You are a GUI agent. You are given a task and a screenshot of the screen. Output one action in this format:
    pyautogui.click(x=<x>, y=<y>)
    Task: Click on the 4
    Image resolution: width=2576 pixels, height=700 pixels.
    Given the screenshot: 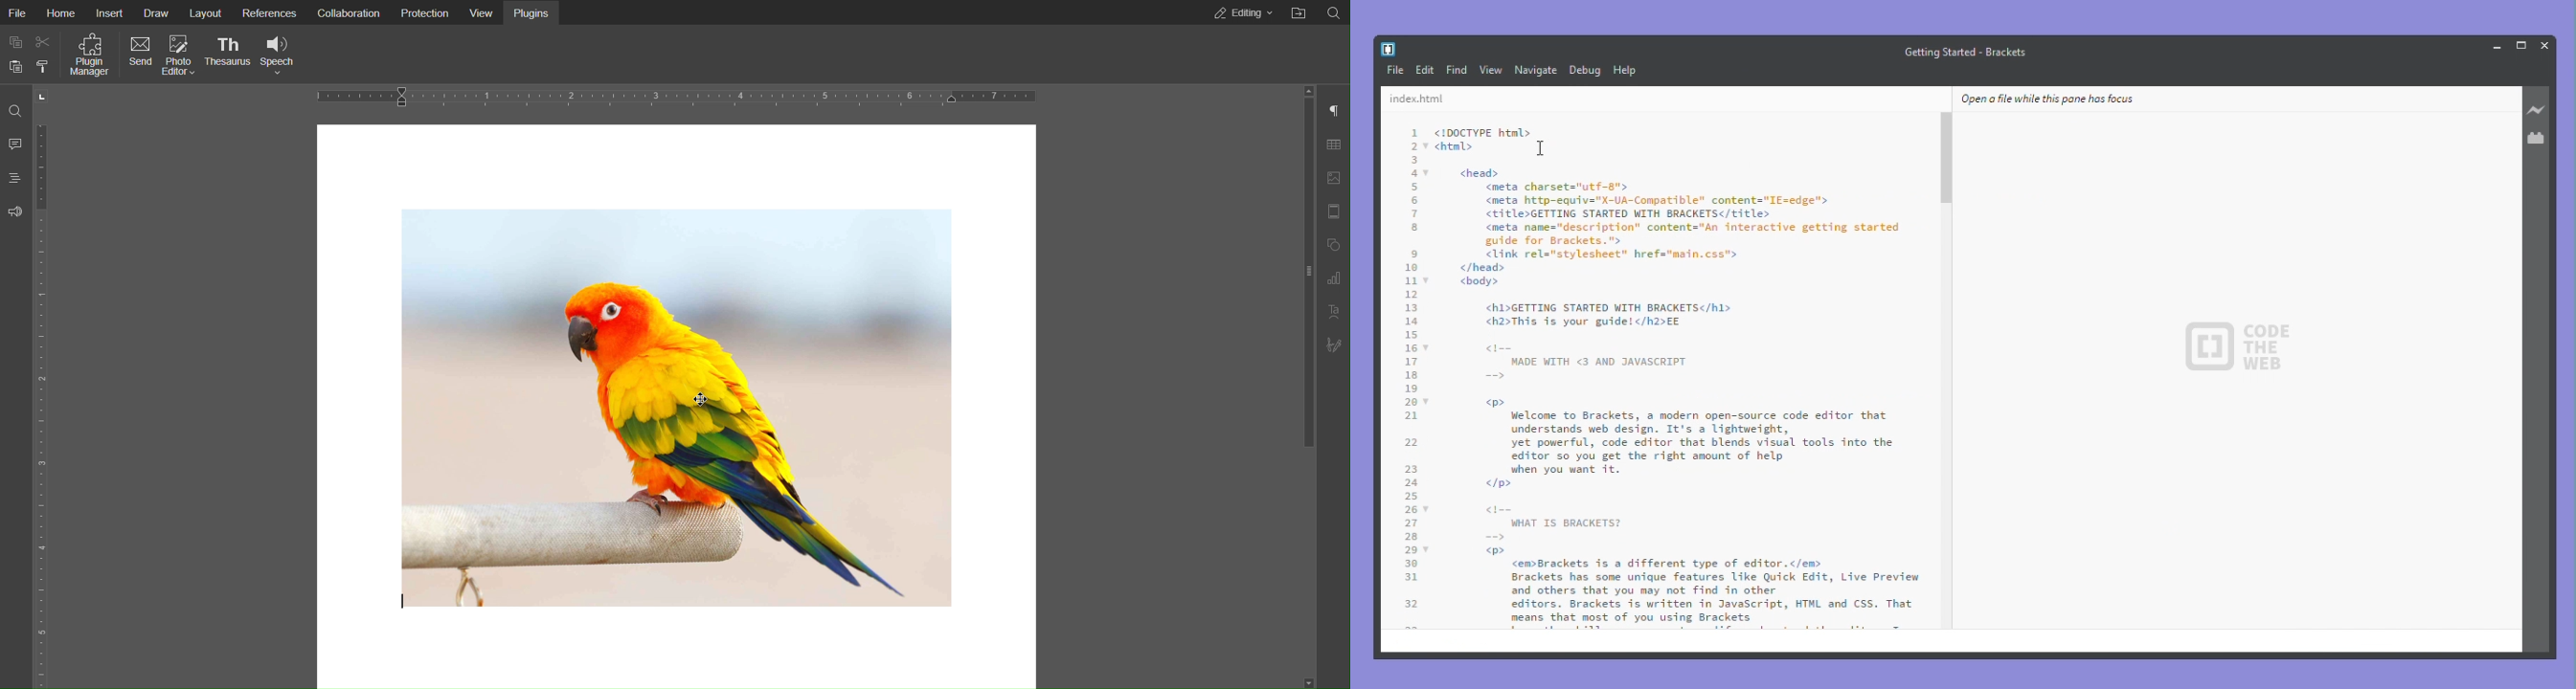 What is the action you would take?
    pyautogui.click(x=1414, y=175)
    